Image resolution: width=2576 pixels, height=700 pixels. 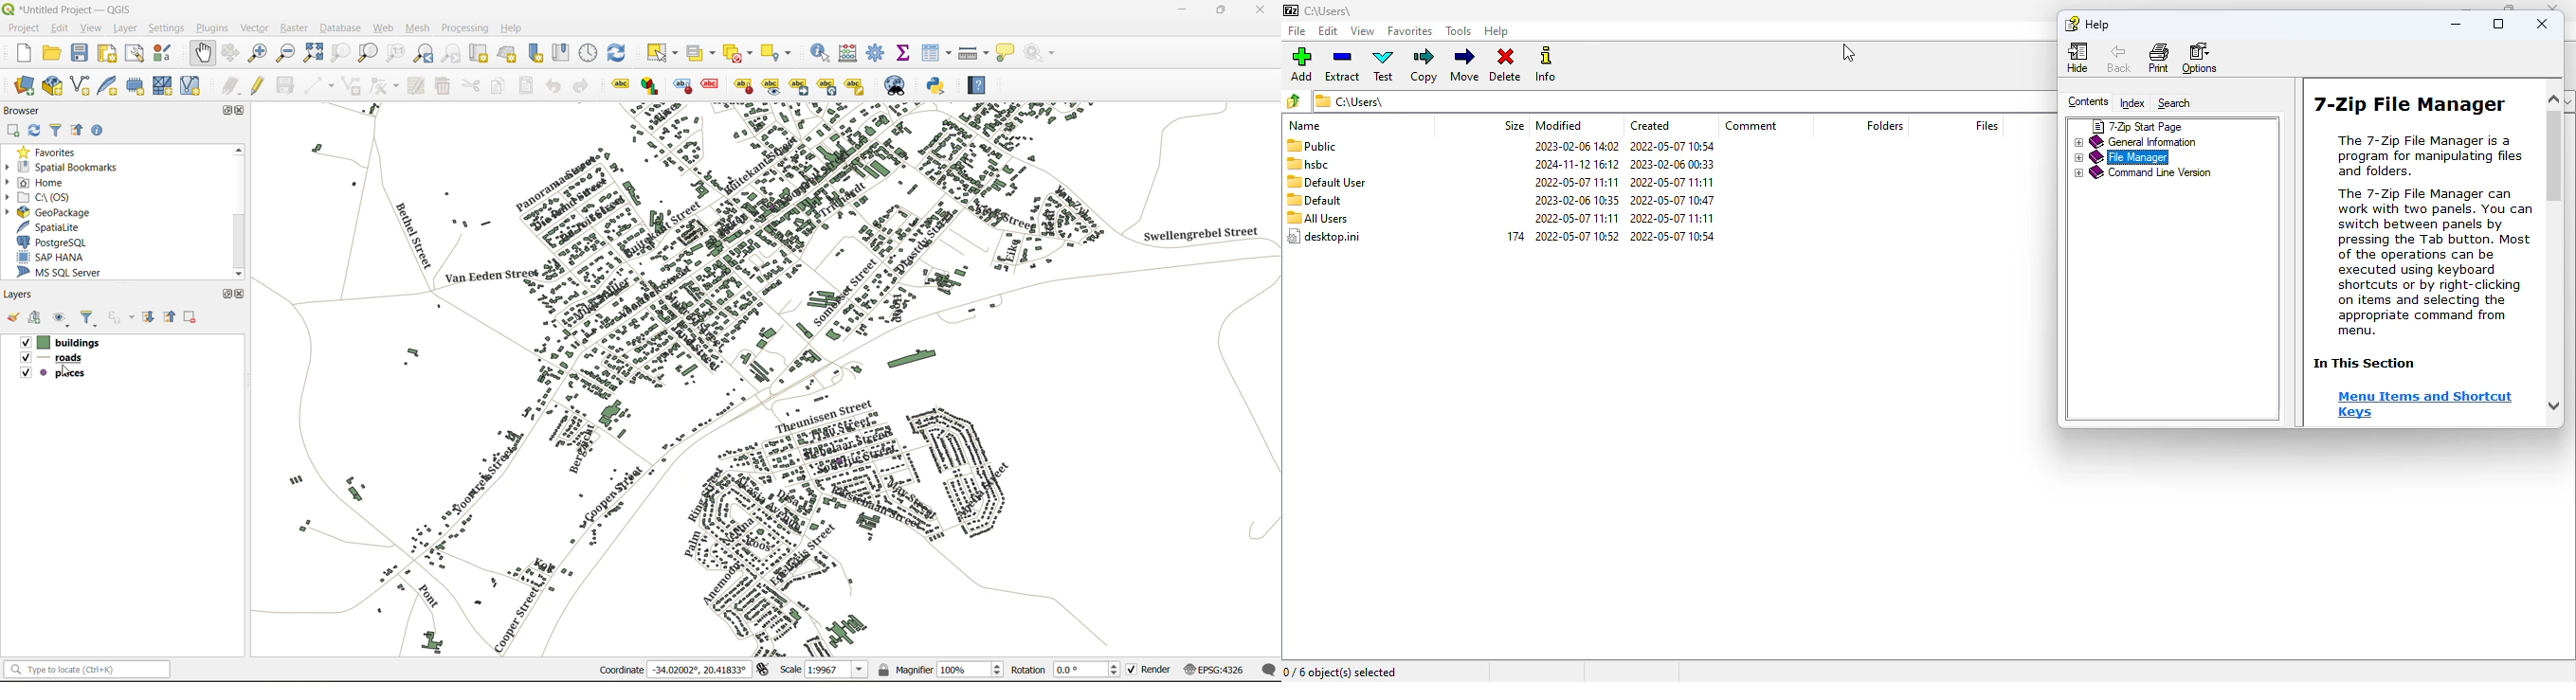 What do you see at coordinates (56, 131) in the screenshot?
I see `filter` at bounding box center [56, 131].